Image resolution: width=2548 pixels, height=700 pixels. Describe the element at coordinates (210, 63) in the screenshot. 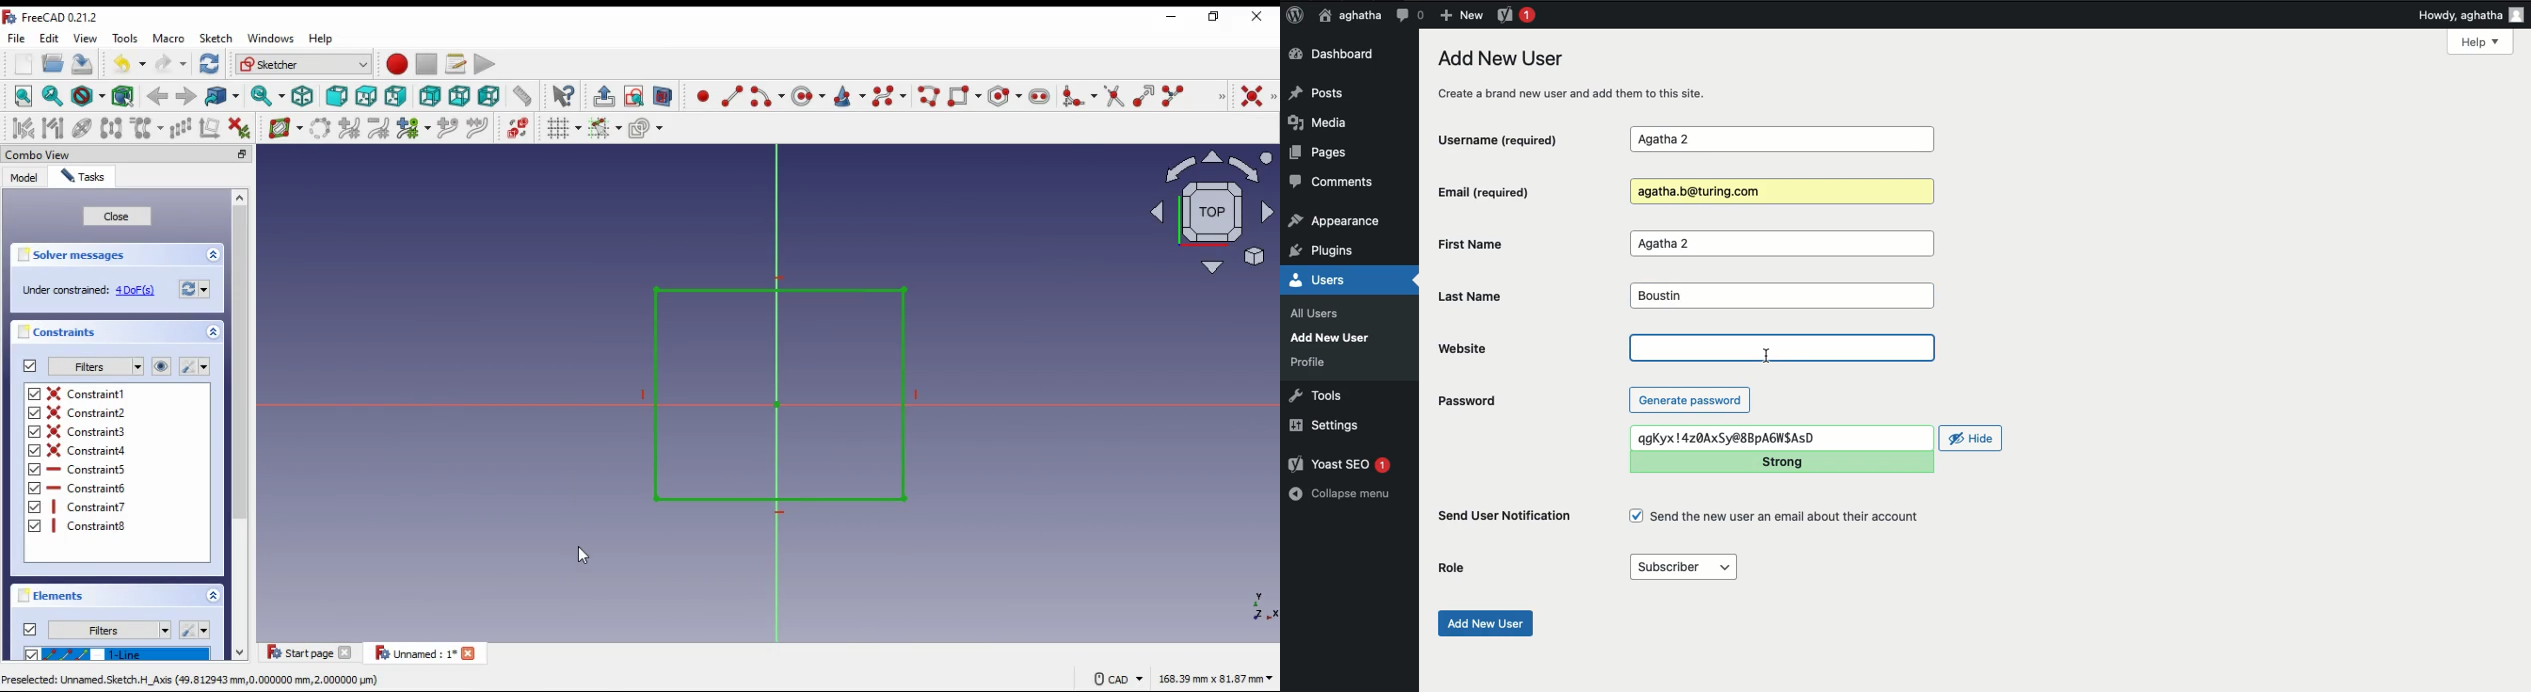

I see `refresh` at that location.